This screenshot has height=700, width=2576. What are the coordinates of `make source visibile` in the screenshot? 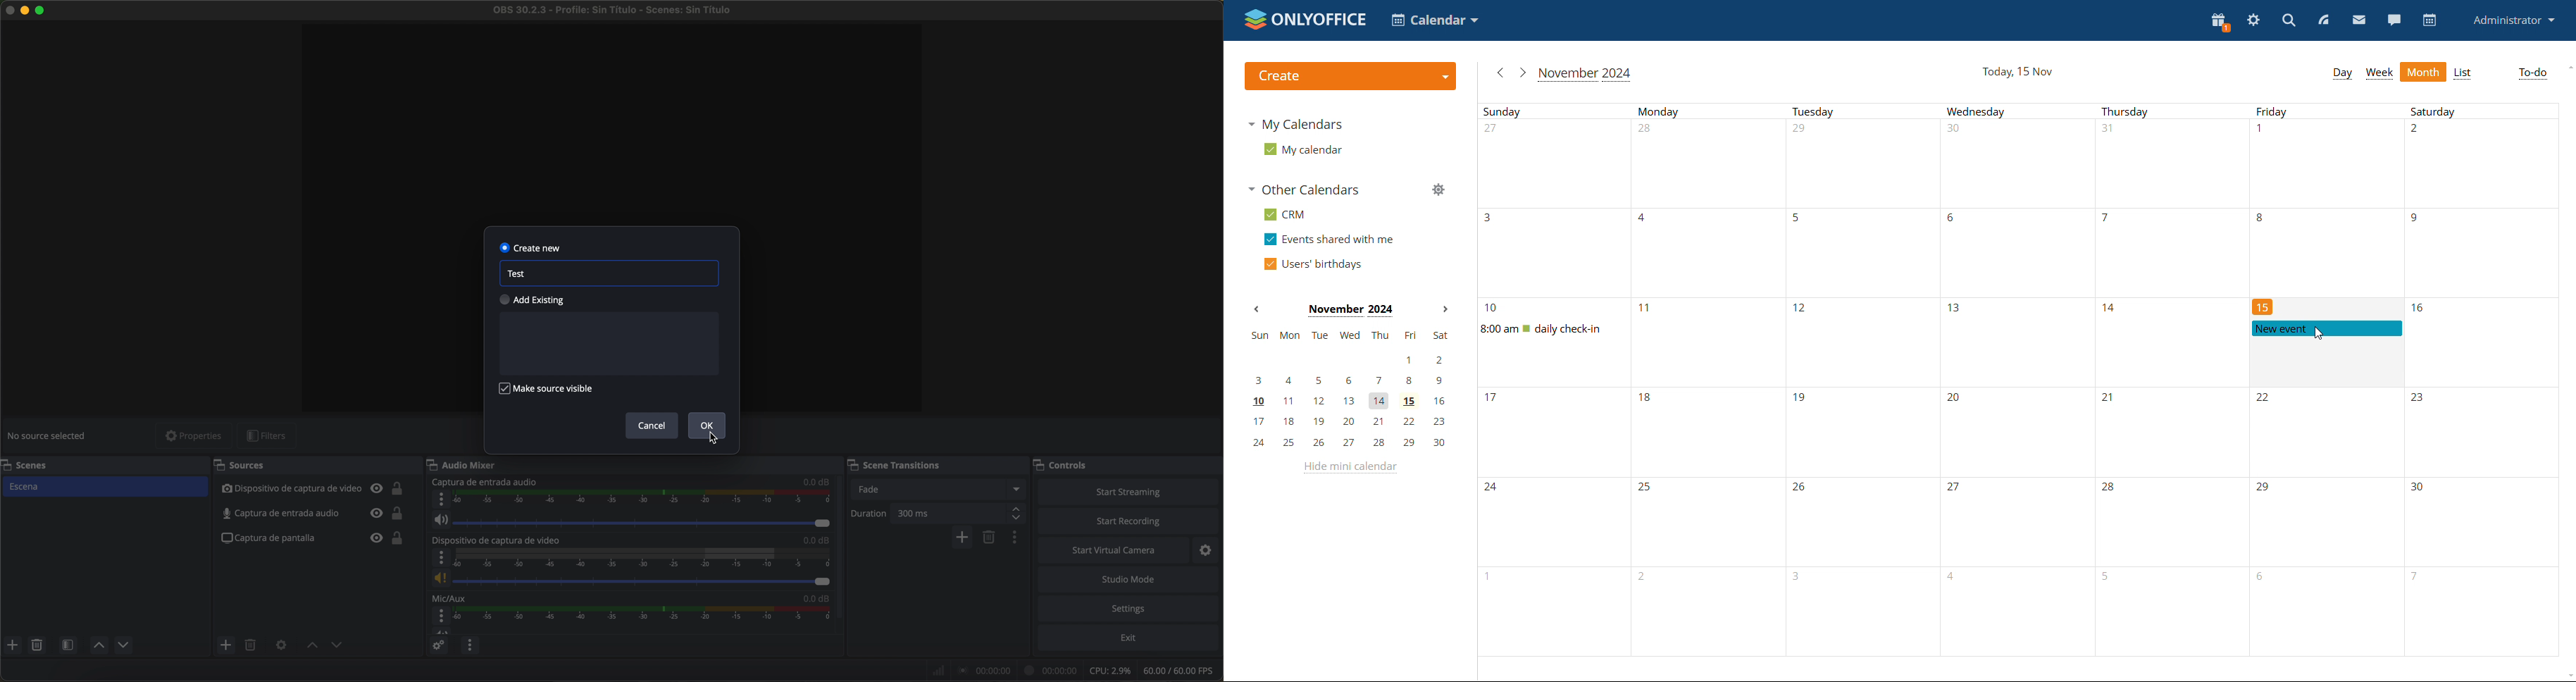 It's located at (546, 389).